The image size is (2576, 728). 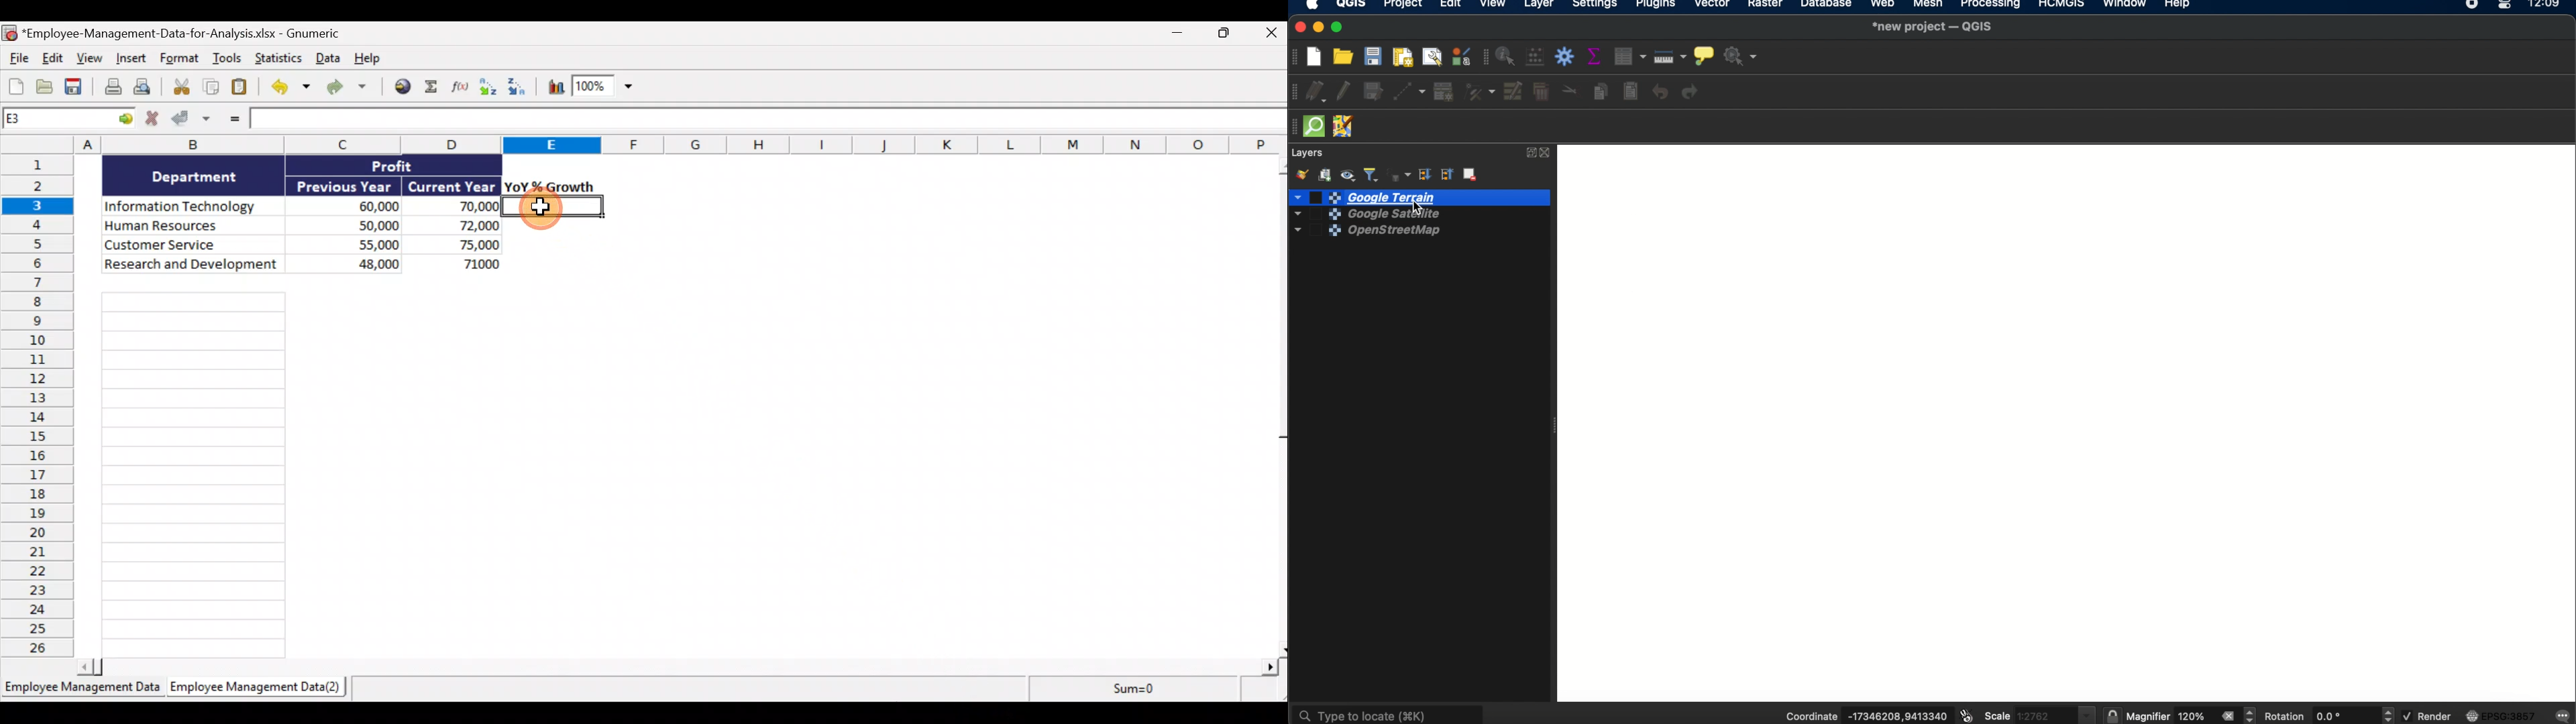 What do you see at coordinates (1483, 58) in the screenshot?
I see `attributes toolbar` at bounding box center [1483, 58].